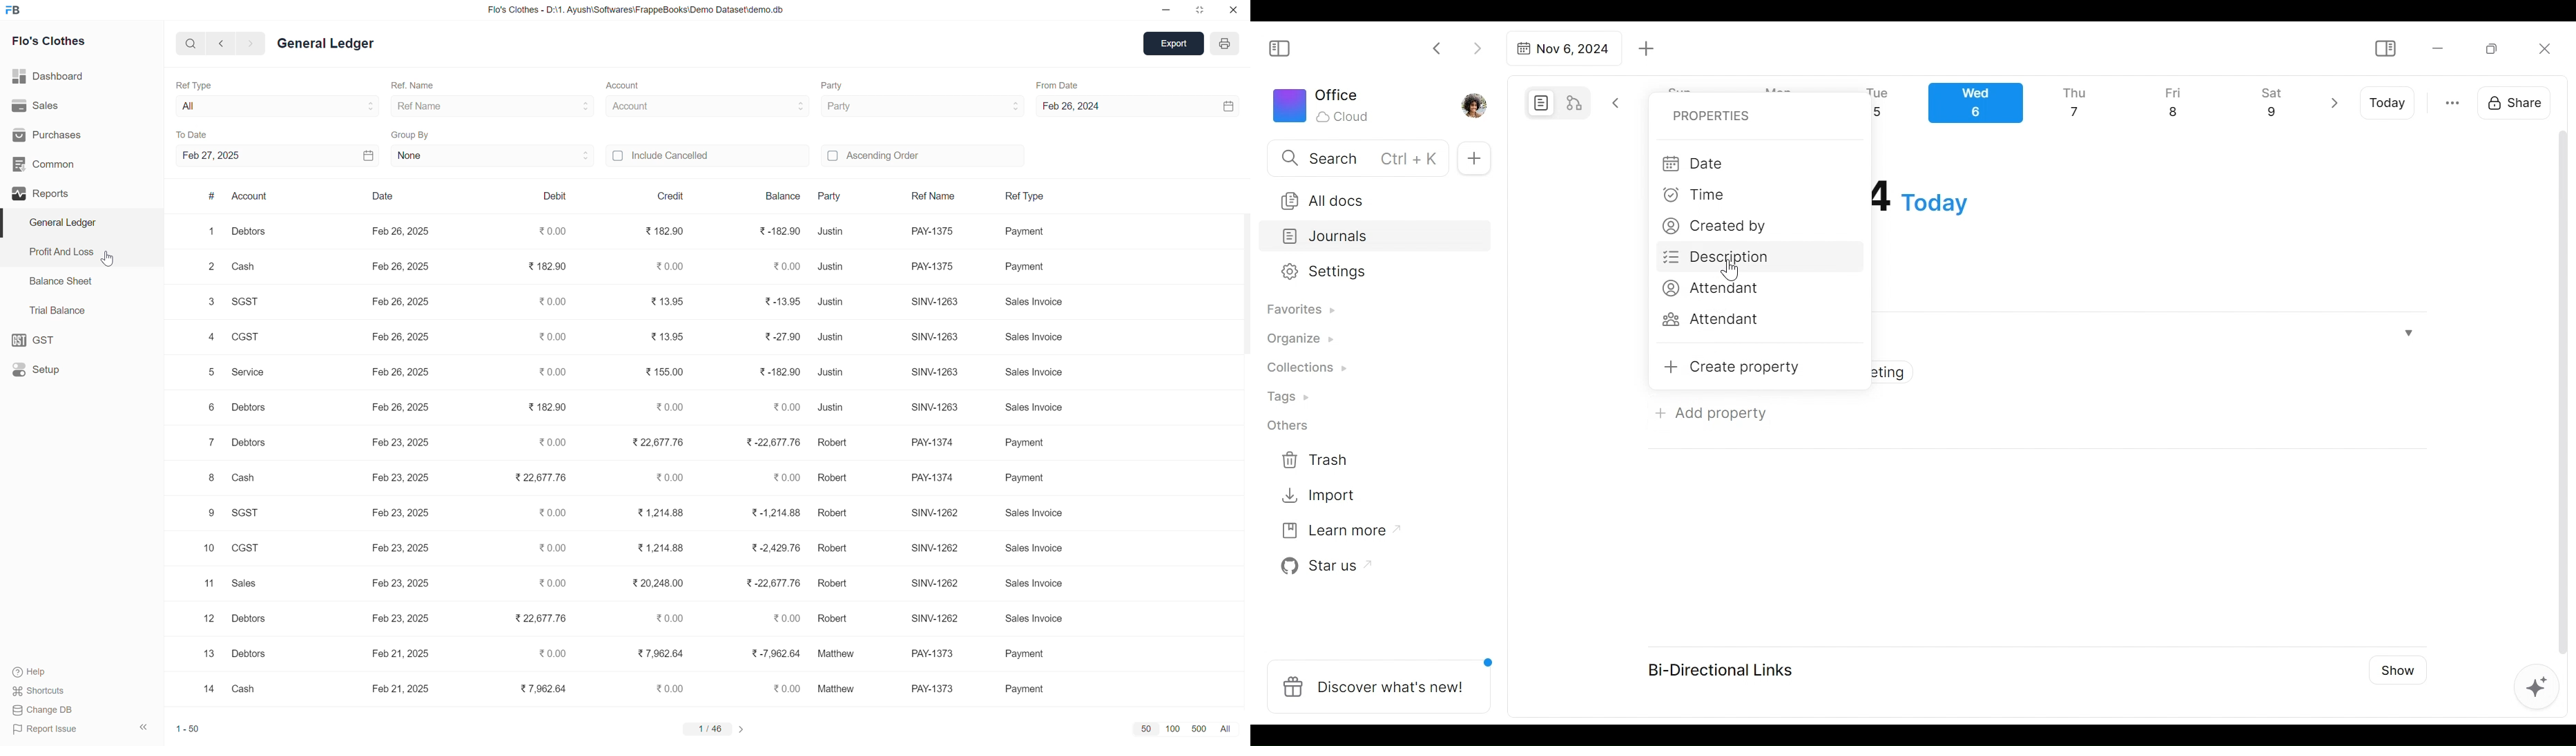 The height and width of the screenshot is (756, 2576). What do you see at coordinates (404, 479) in the screenshot?
I see `Feb 23, 2025` at bounding box center [404, 479].